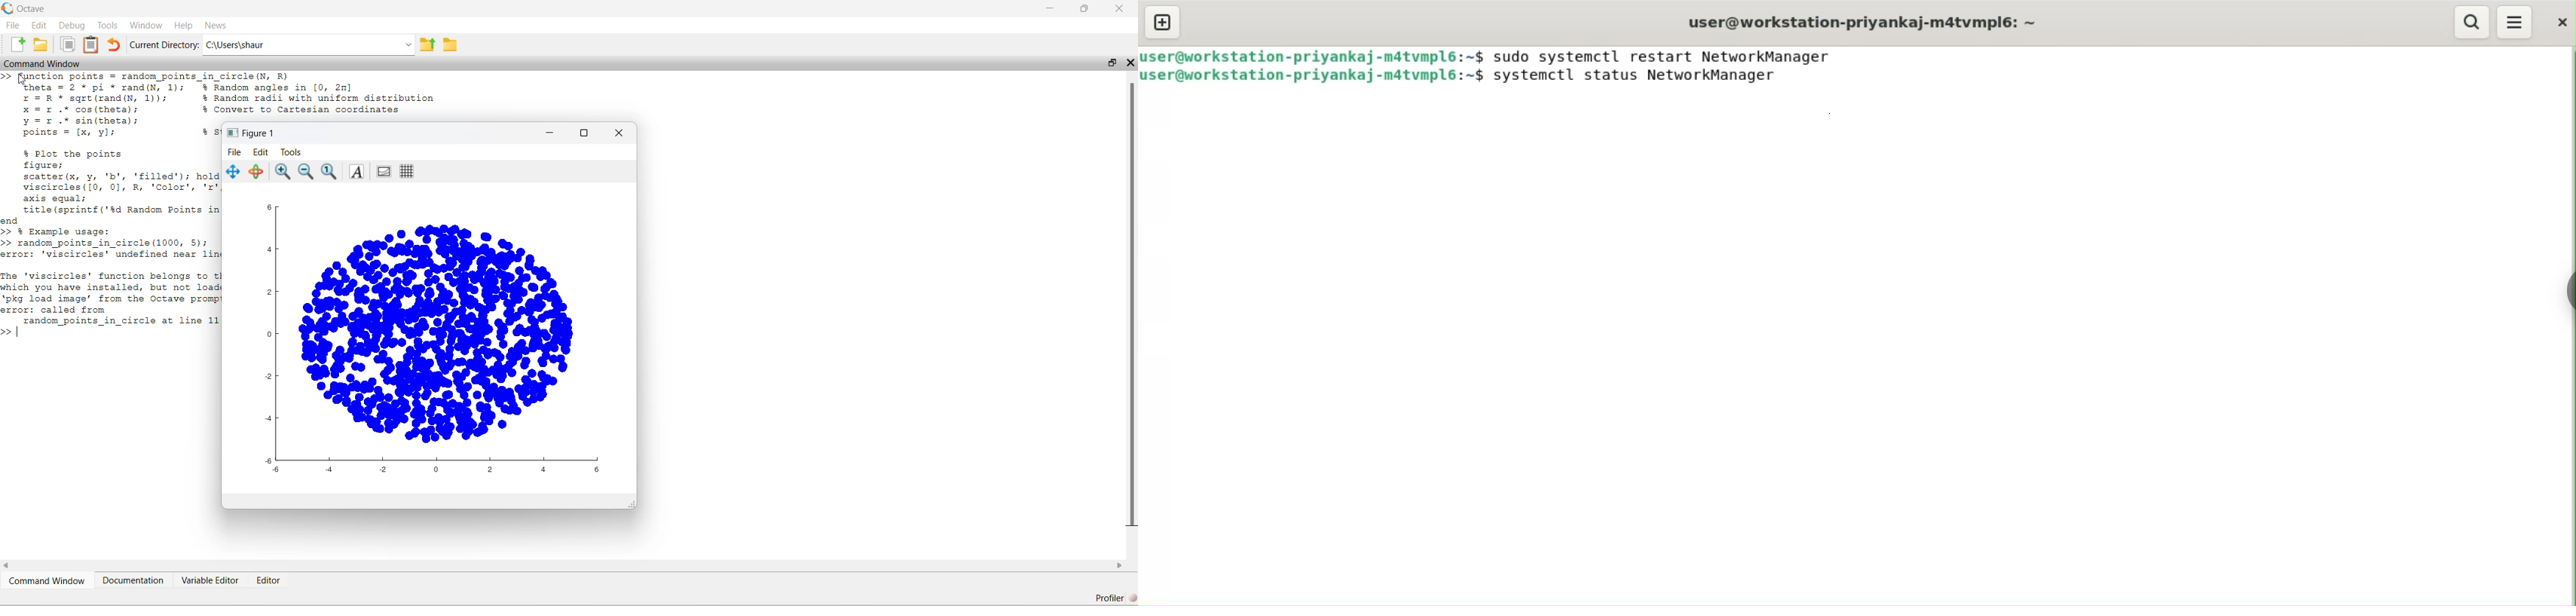  What do you see at coordinates (583, 132) in the screenshot?
I see `maximize` at bounding box center [583, 132].